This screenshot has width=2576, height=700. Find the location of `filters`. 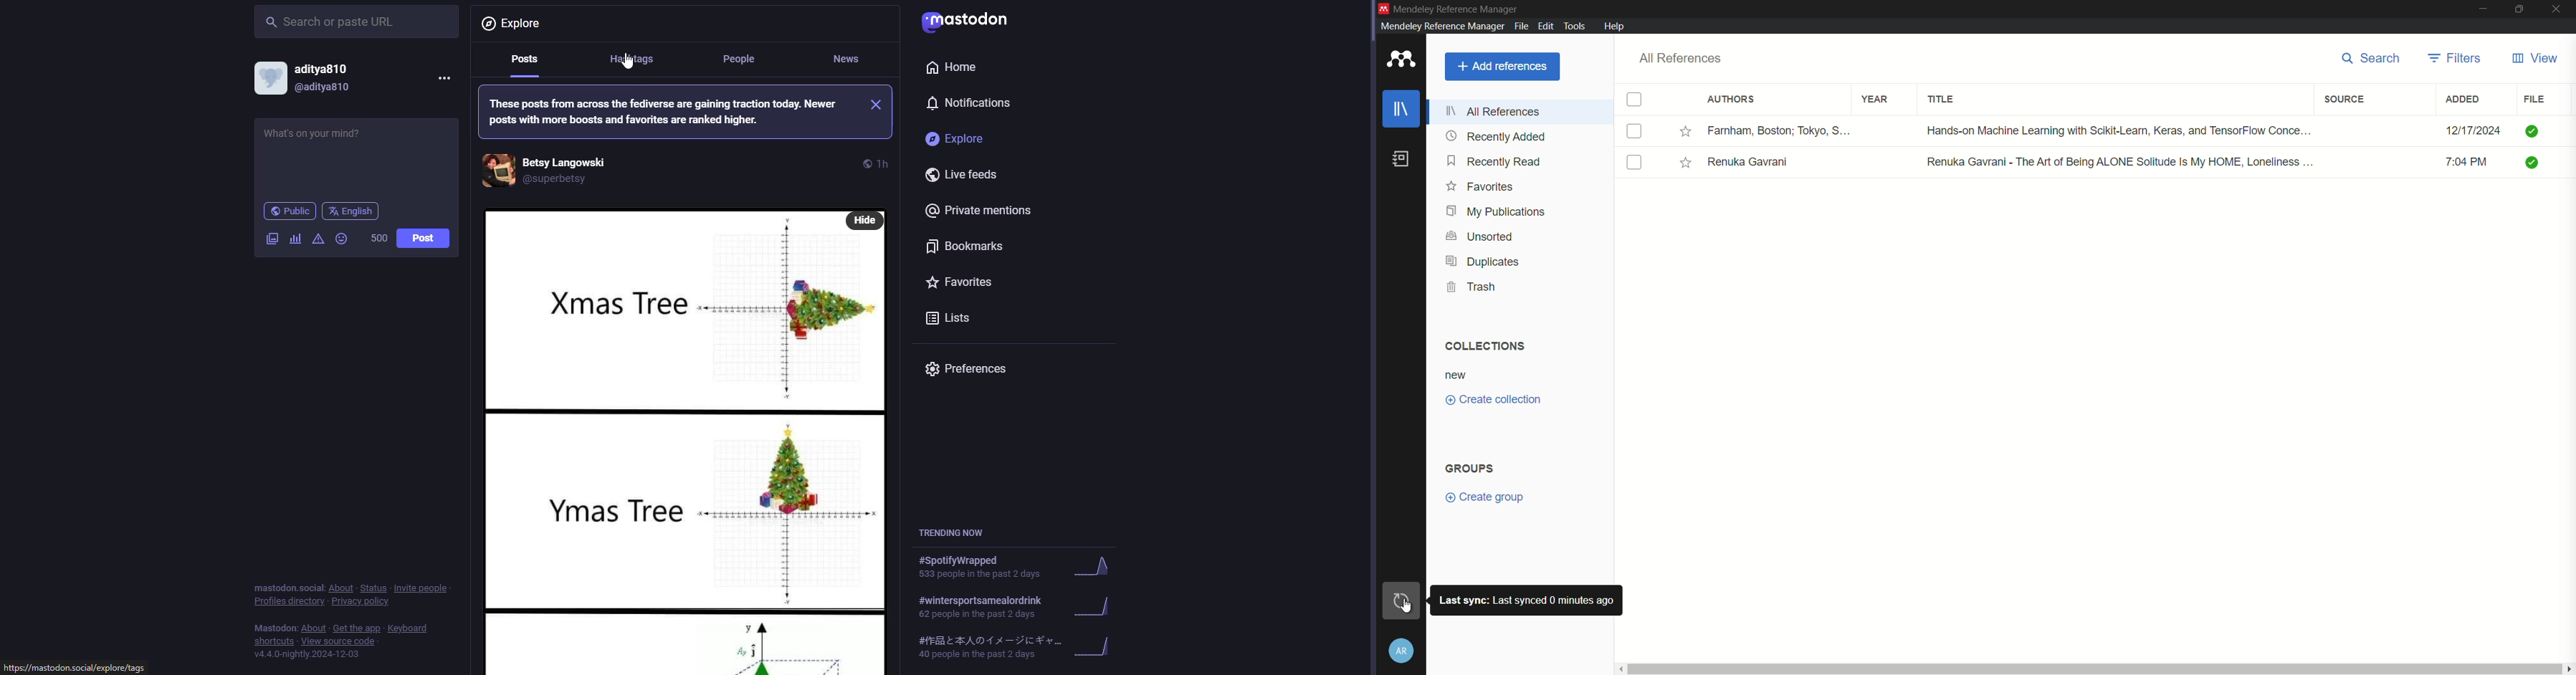

filters is located at coordinates (2456, 58).